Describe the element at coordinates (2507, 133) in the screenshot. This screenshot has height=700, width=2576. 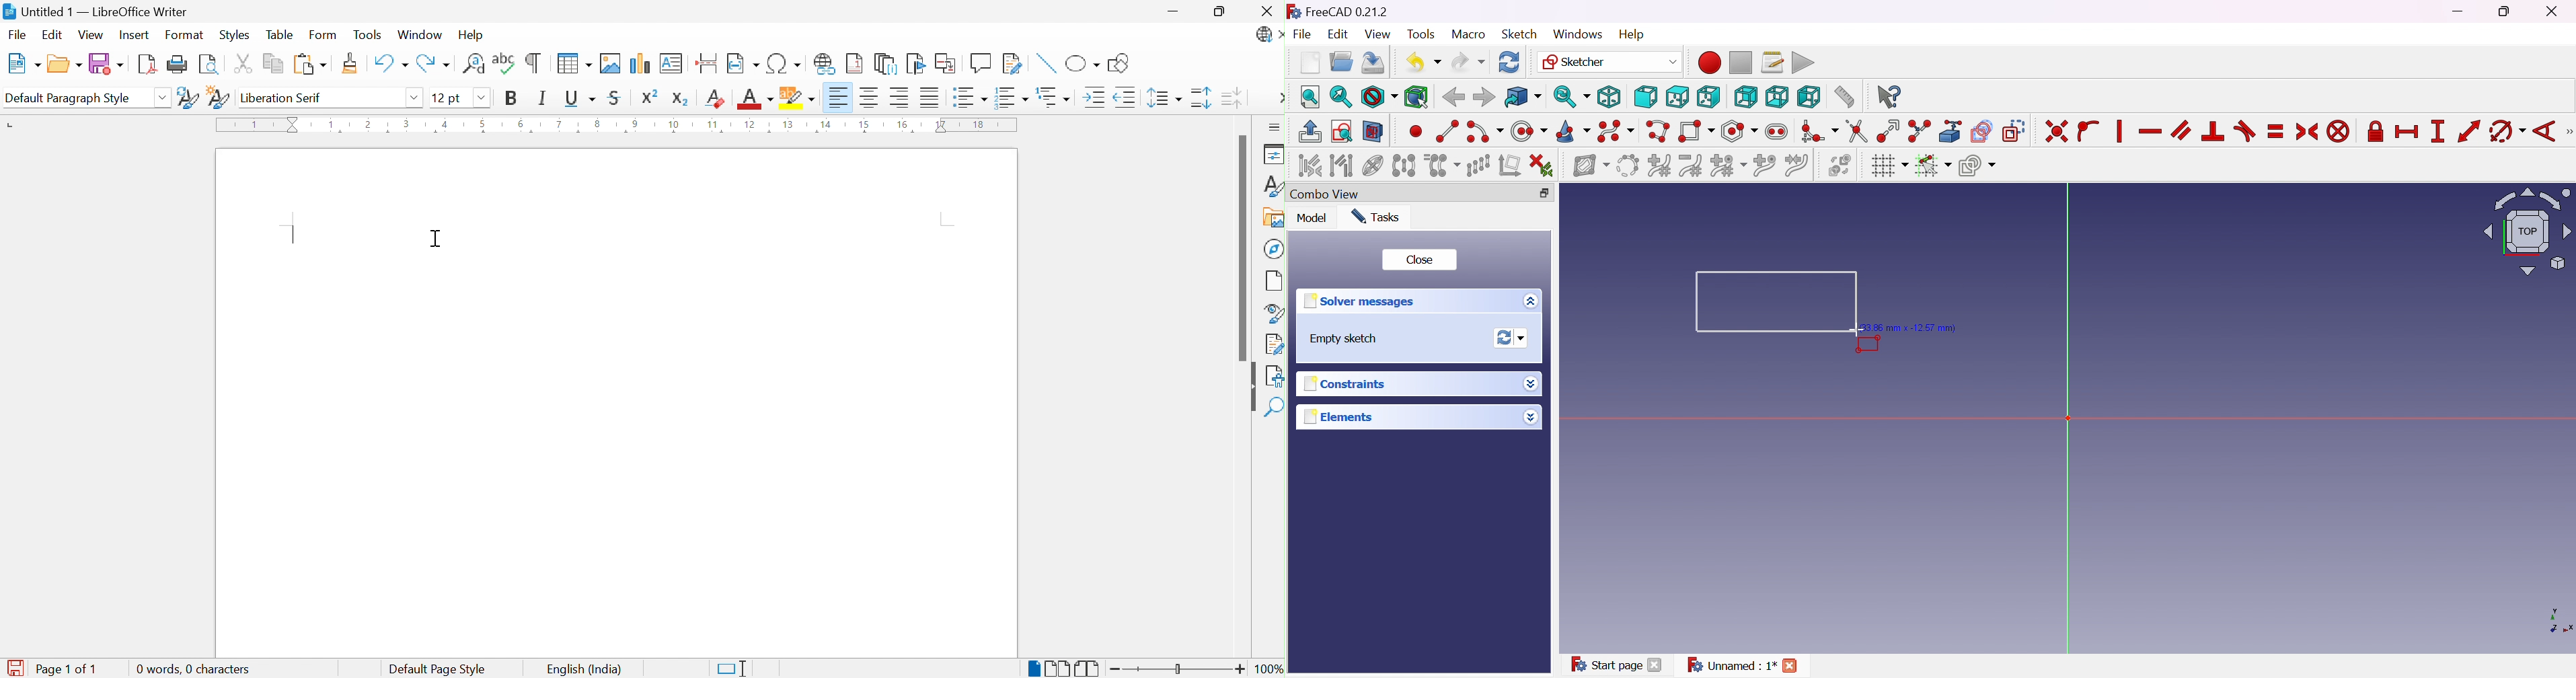
I see `Constrain arc or circle` at that location.